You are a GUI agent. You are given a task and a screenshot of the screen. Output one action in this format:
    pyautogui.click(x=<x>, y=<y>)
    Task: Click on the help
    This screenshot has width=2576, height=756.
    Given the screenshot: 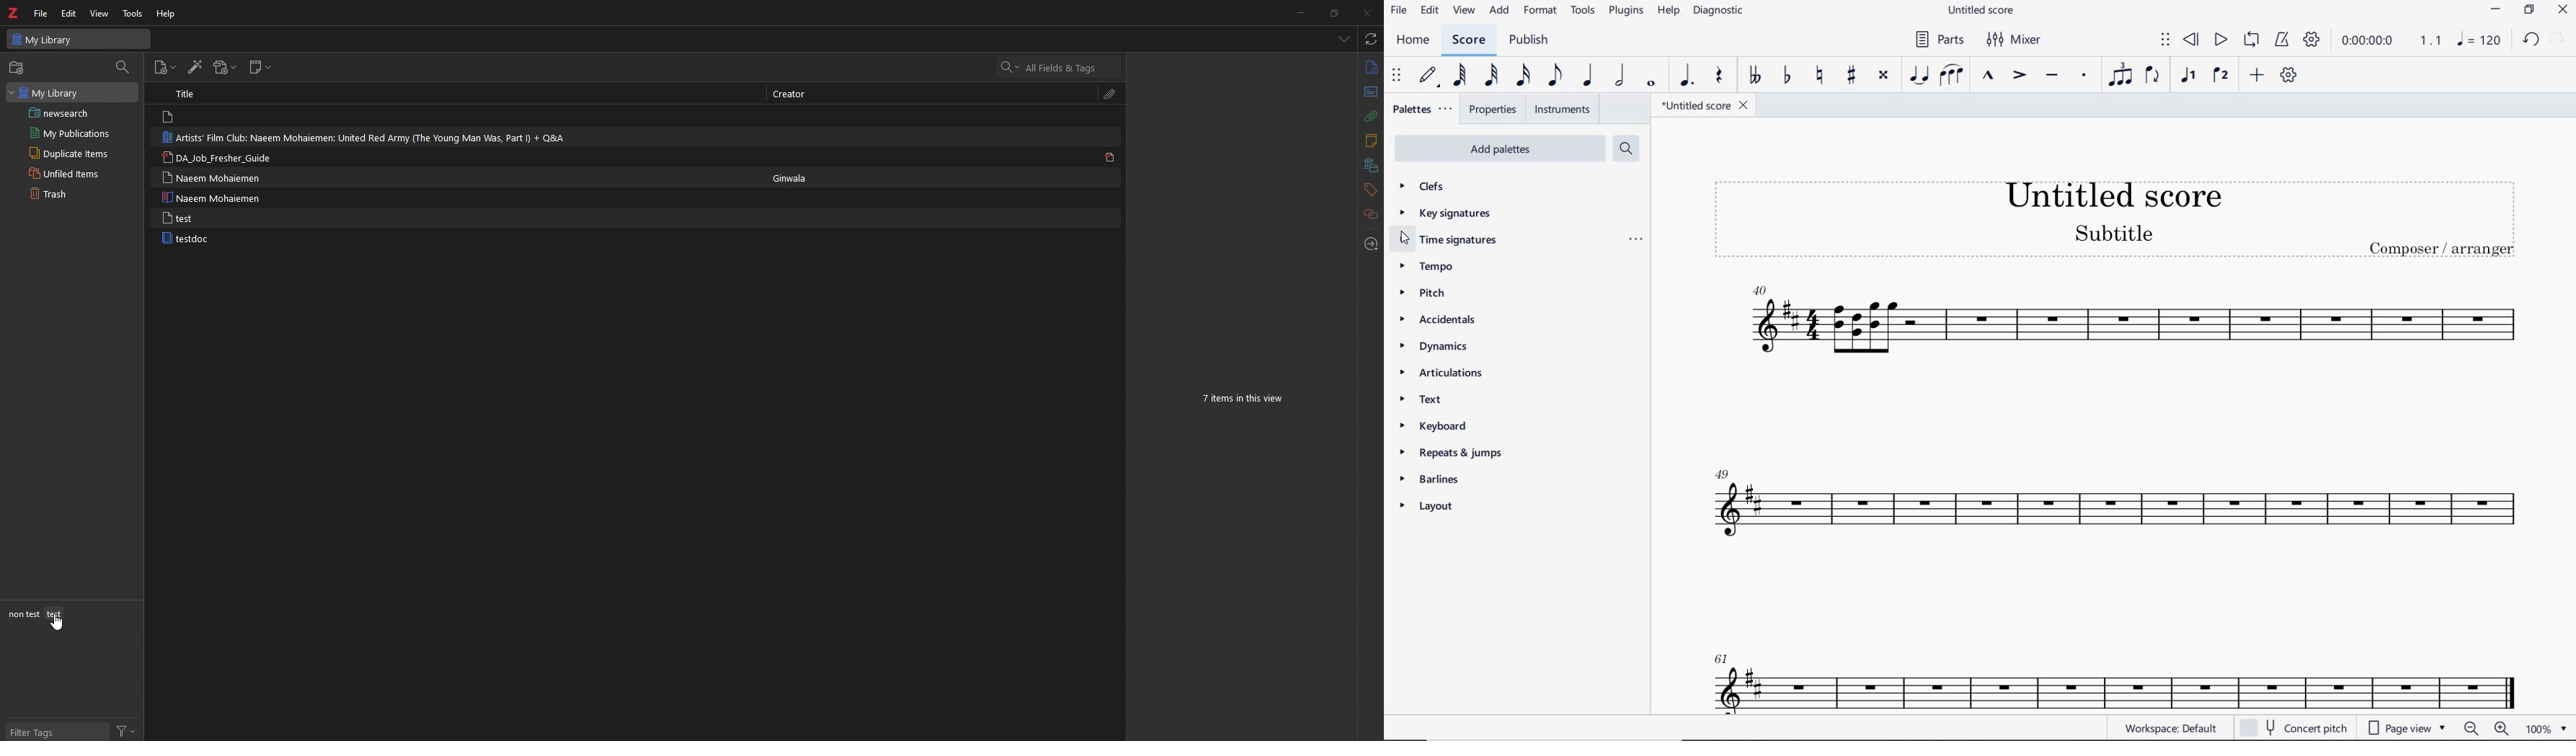 What is the action you would take?
    pyautogui.click(x=167, y=14)
    